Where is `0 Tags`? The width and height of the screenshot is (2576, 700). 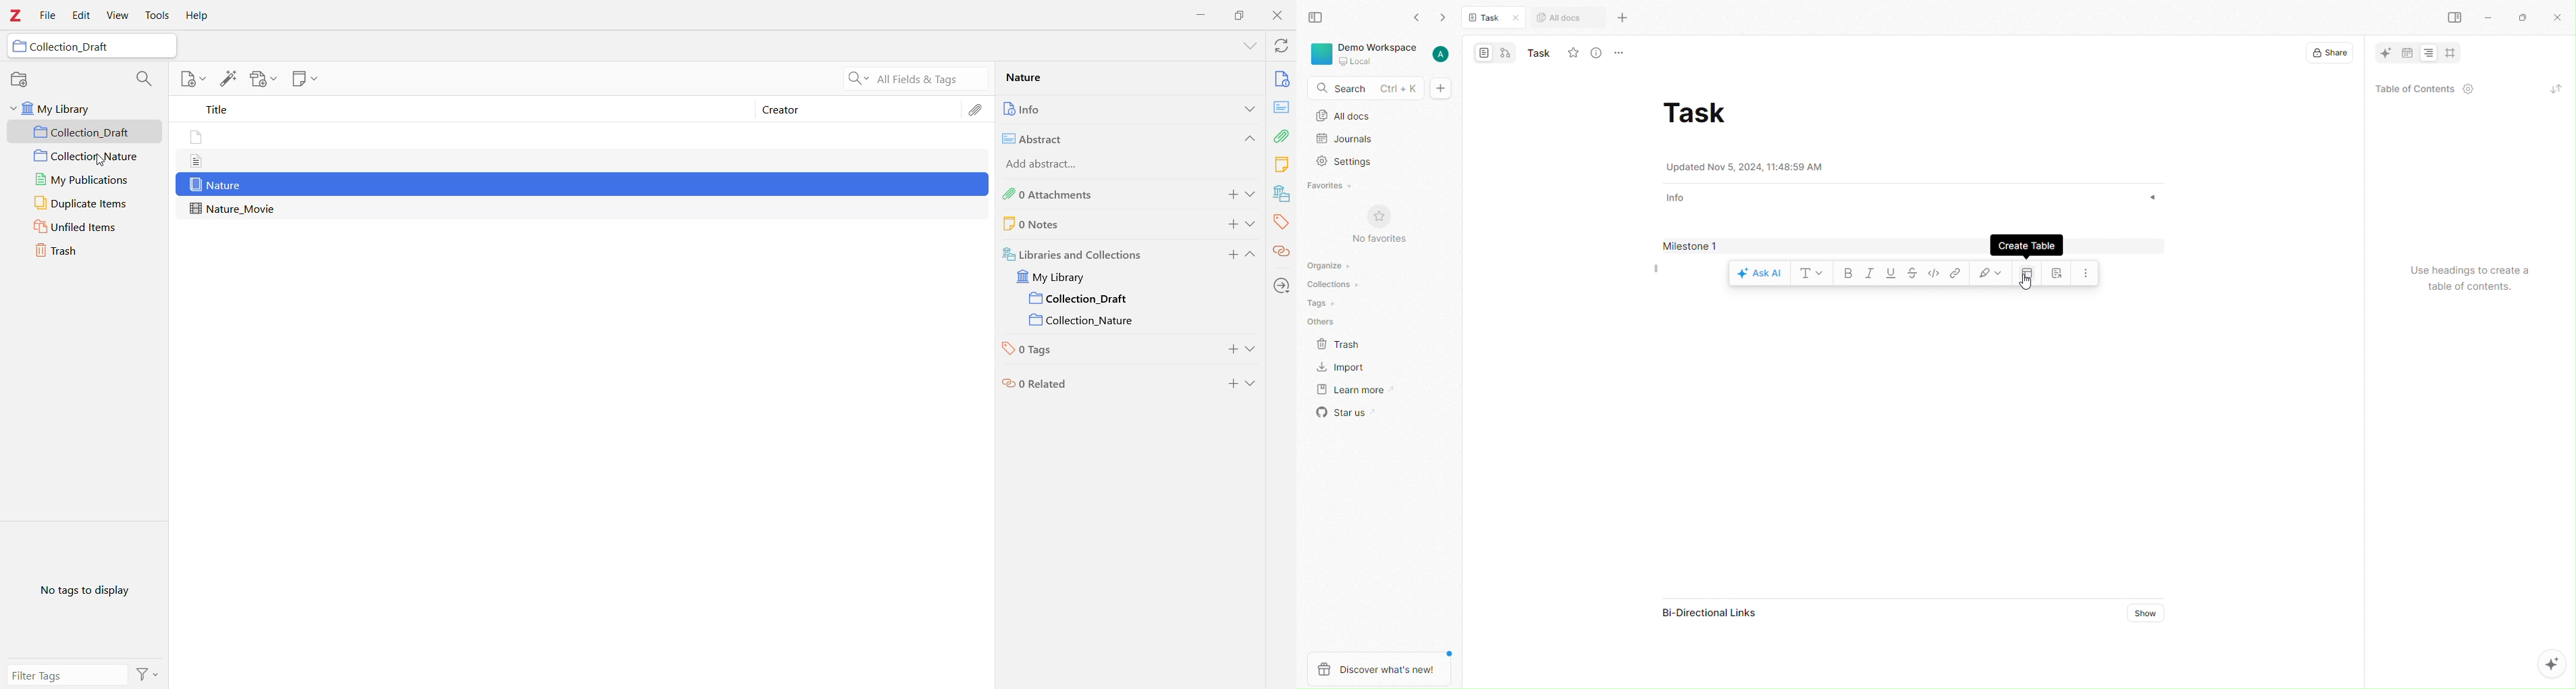
0 Tags is located at coordinates (1103, 347).